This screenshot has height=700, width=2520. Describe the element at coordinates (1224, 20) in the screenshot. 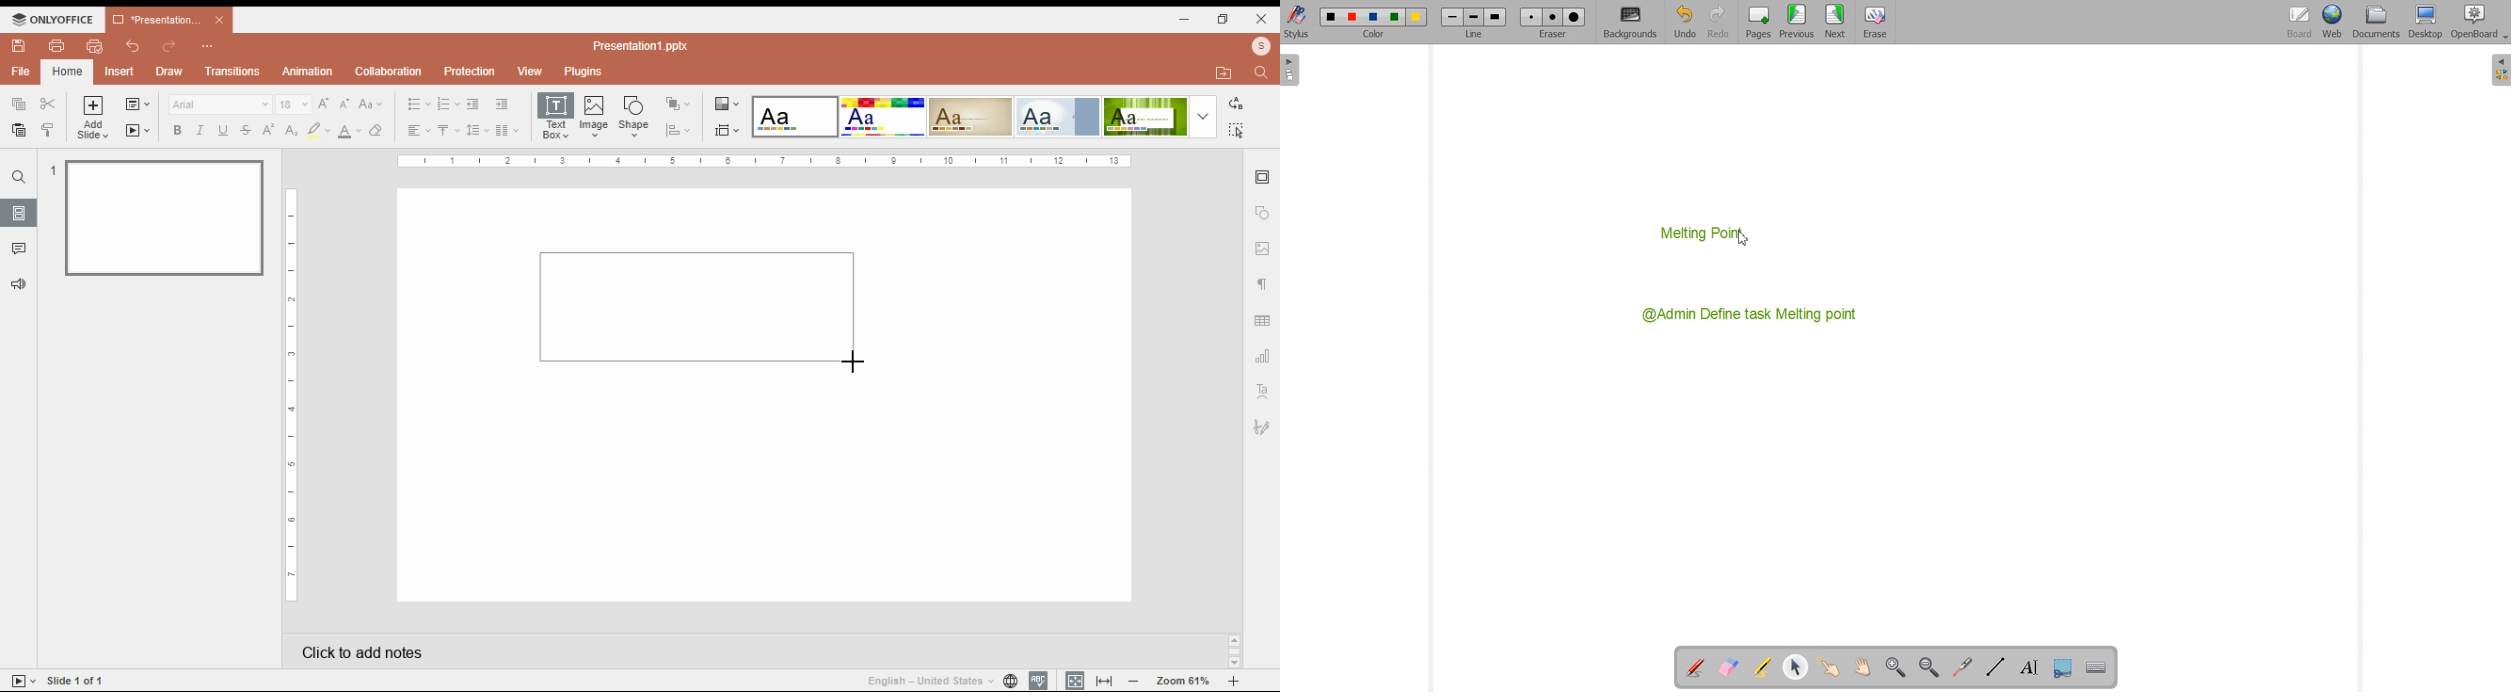

I see `restore` at that location.